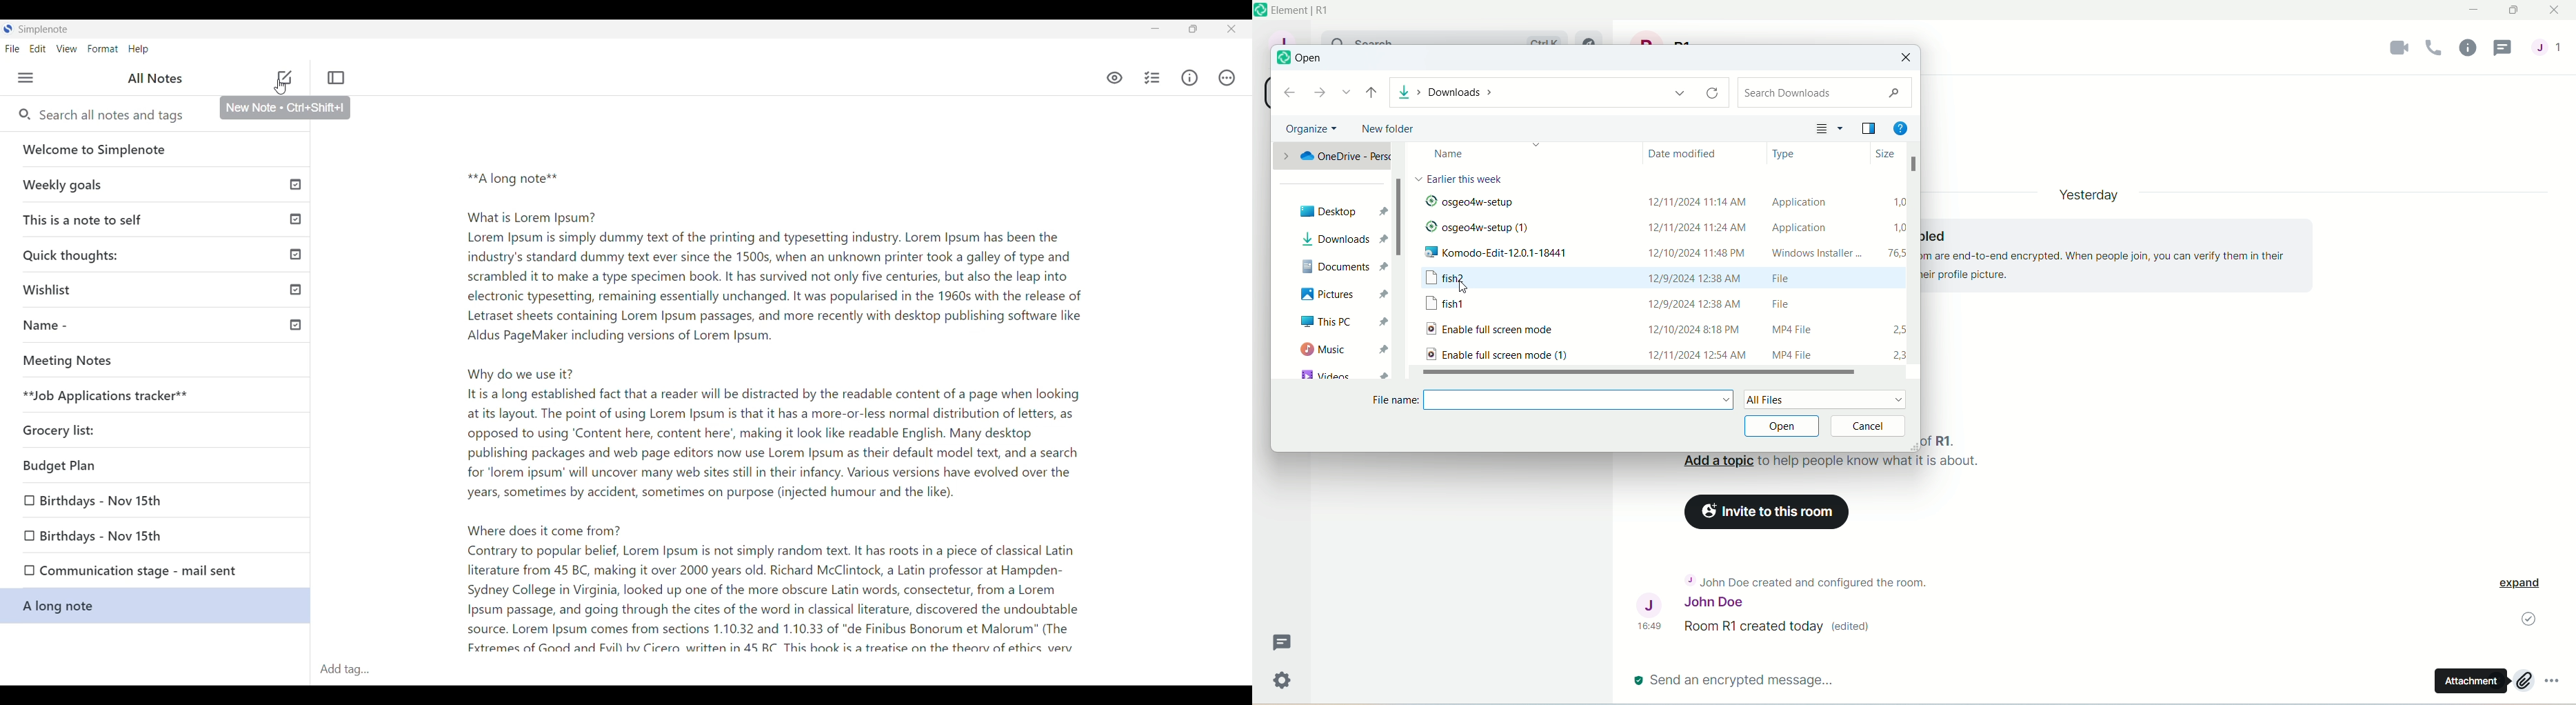 Image resolution: width=2576 pixels, height=728 pixels. Describe the element at coordinates (1346, 94) in the screenshot. I see `recent location` at that location.